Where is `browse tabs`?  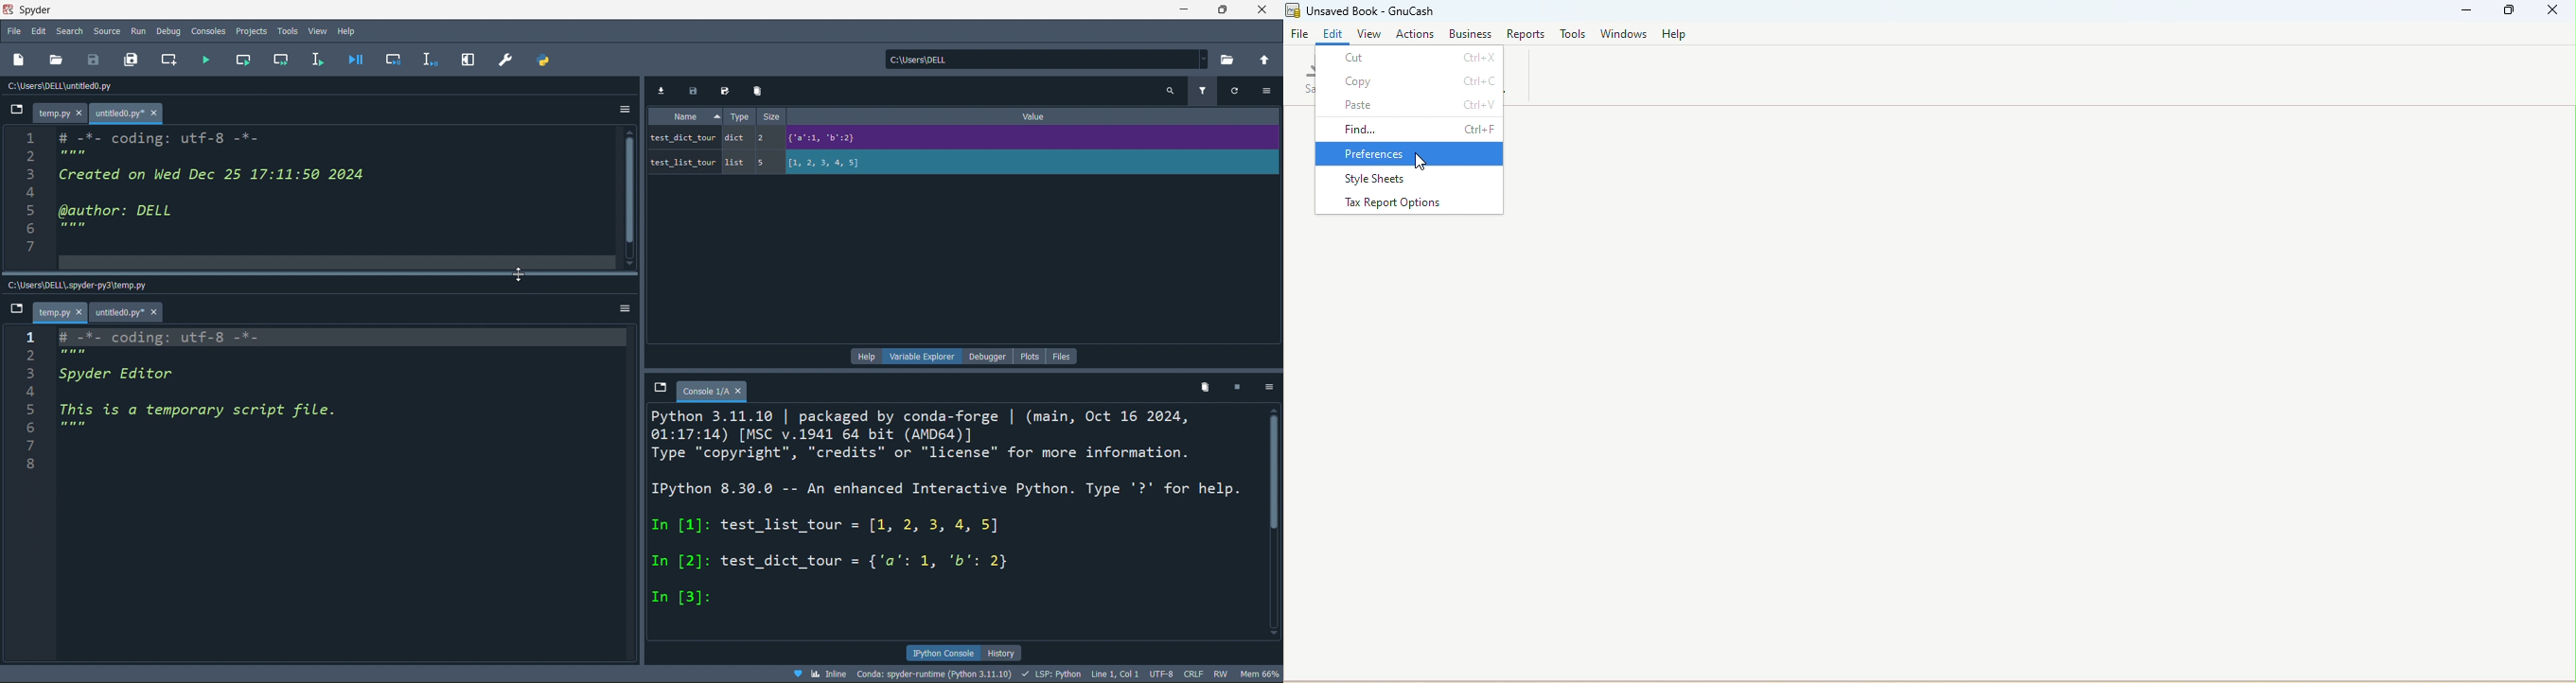 browse tabs is located at coordinates (661, 388).